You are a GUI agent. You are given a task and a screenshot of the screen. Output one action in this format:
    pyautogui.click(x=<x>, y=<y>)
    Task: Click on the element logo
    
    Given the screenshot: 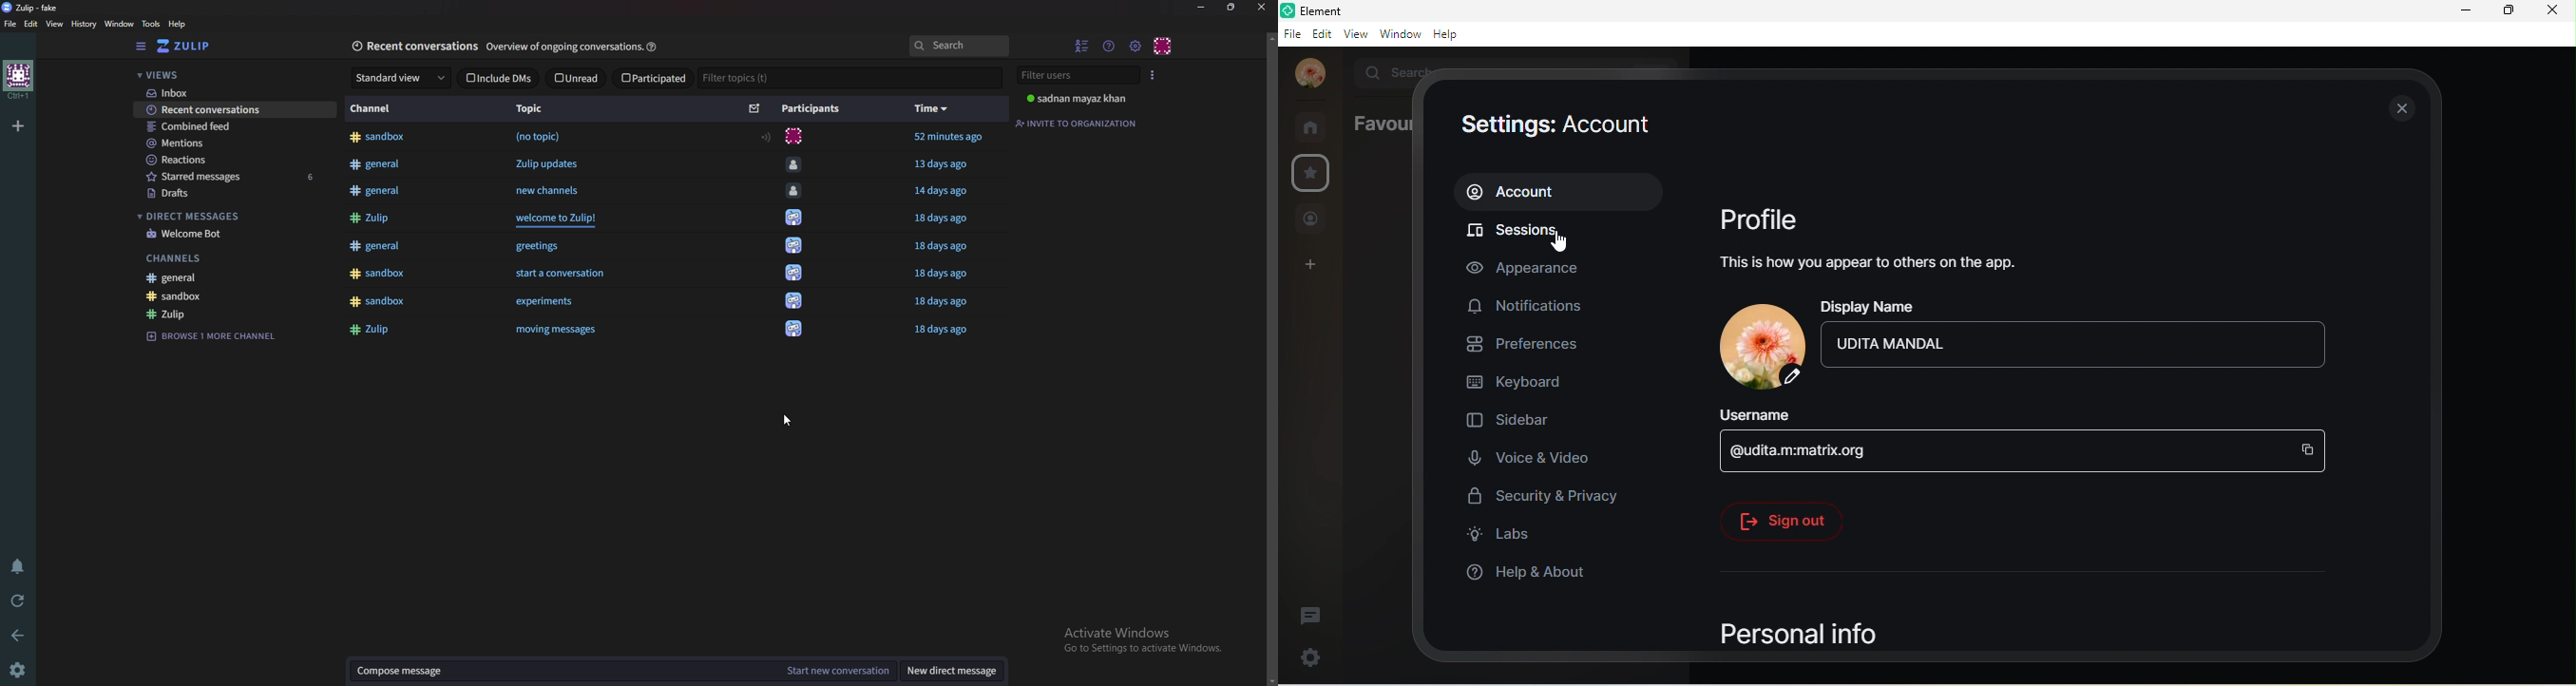 What is the action you would take?
    pyautogui.click(x=1288, y=10)
    